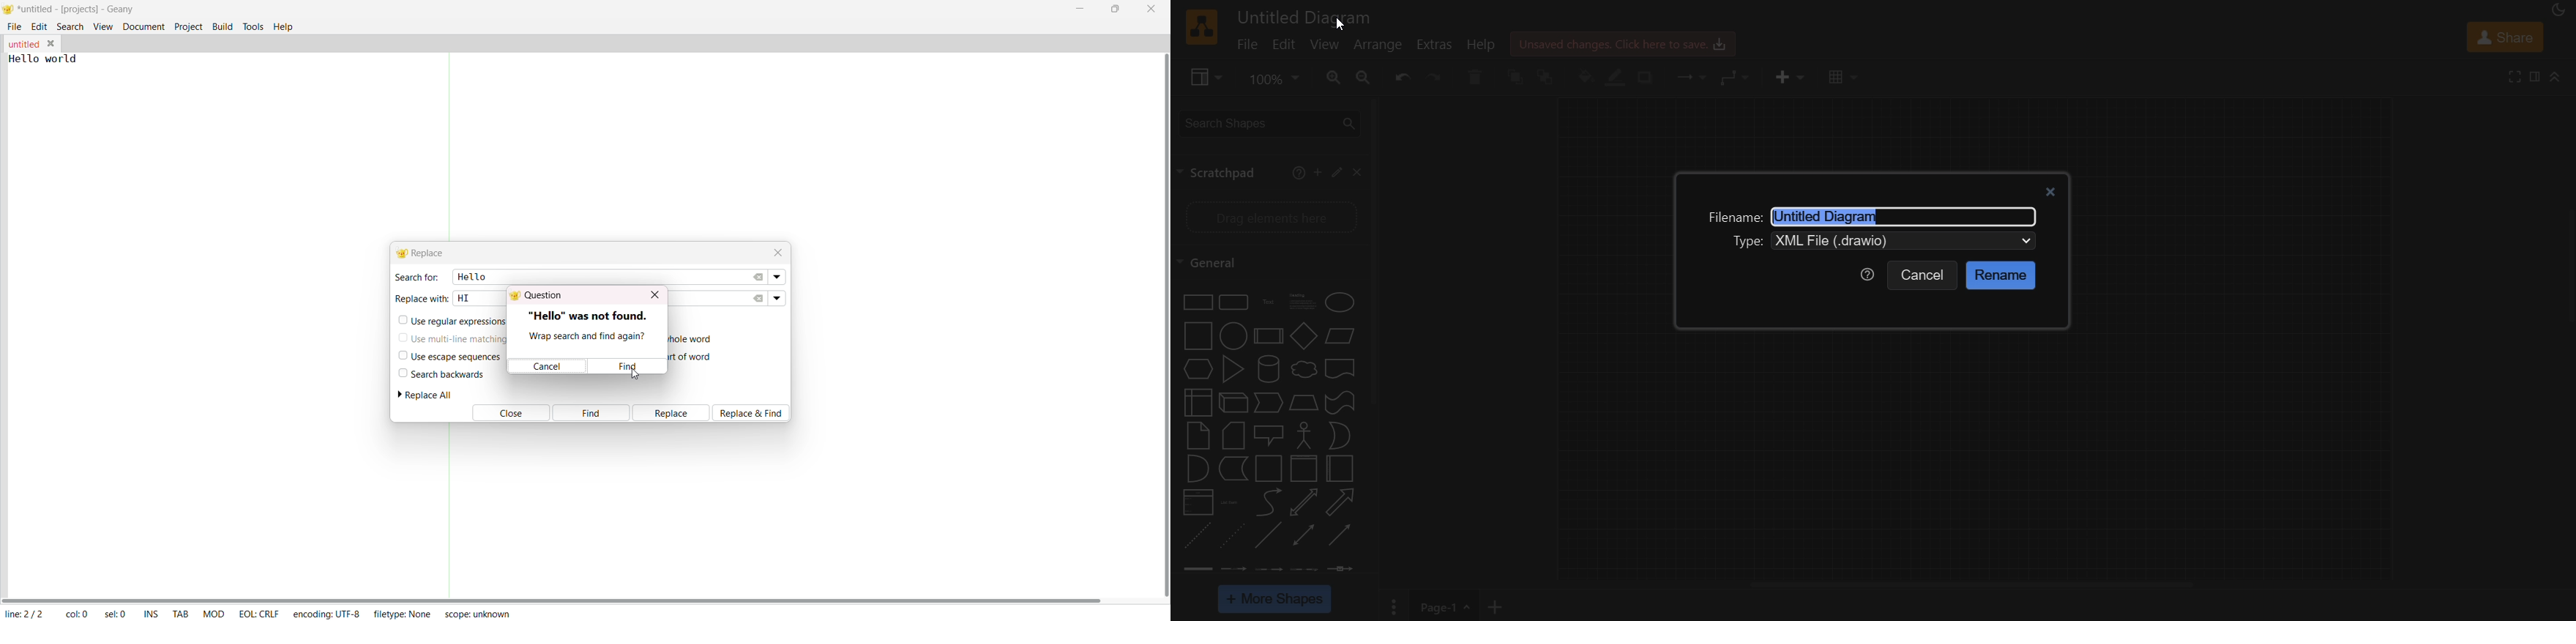 Image resolution: width=2576 pixels, height=644 pixels. What do you see at coordinates (1296, 172) in the screenshot?
I see `help` at bounding box center [1296, 172].